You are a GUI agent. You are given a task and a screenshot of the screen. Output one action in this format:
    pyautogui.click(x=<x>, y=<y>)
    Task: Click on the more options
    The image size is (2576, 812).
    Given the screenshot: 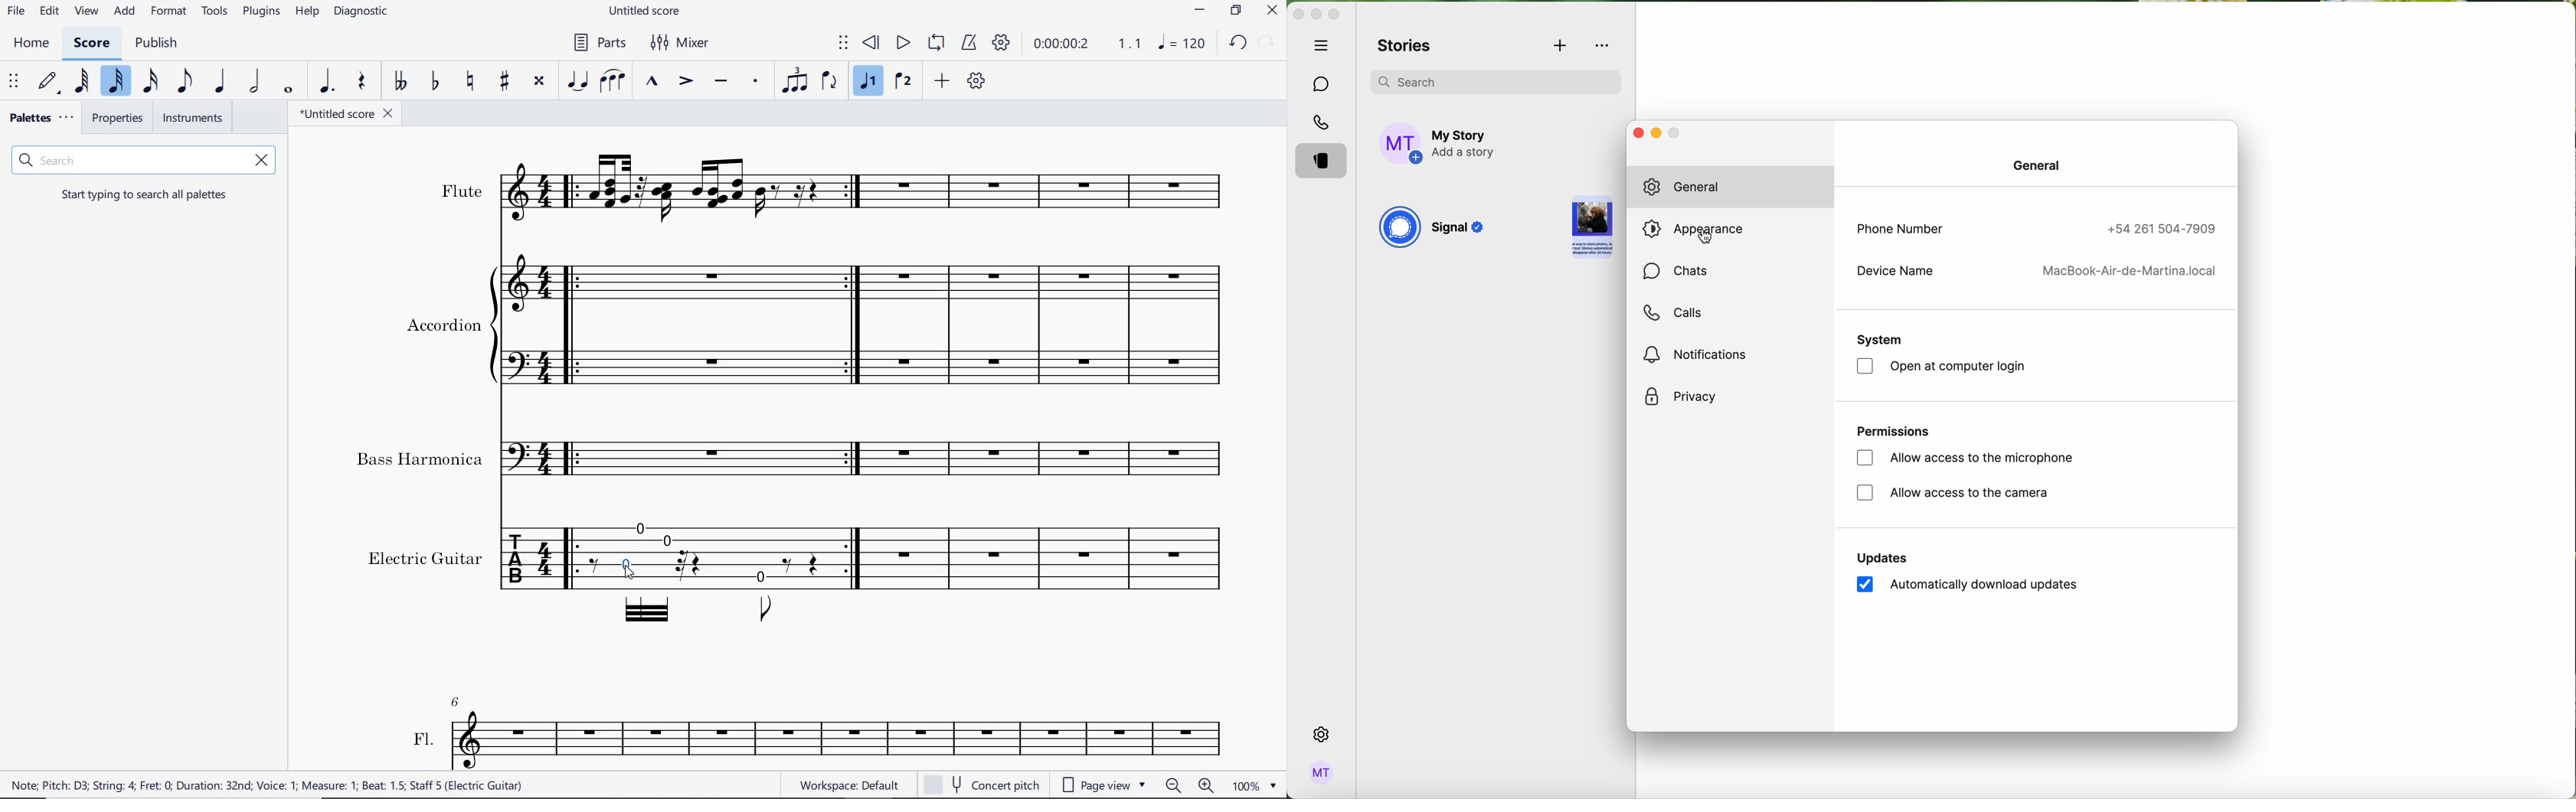 What is the action you would take?
    pyautogui.click(x=1604, y=46)
    